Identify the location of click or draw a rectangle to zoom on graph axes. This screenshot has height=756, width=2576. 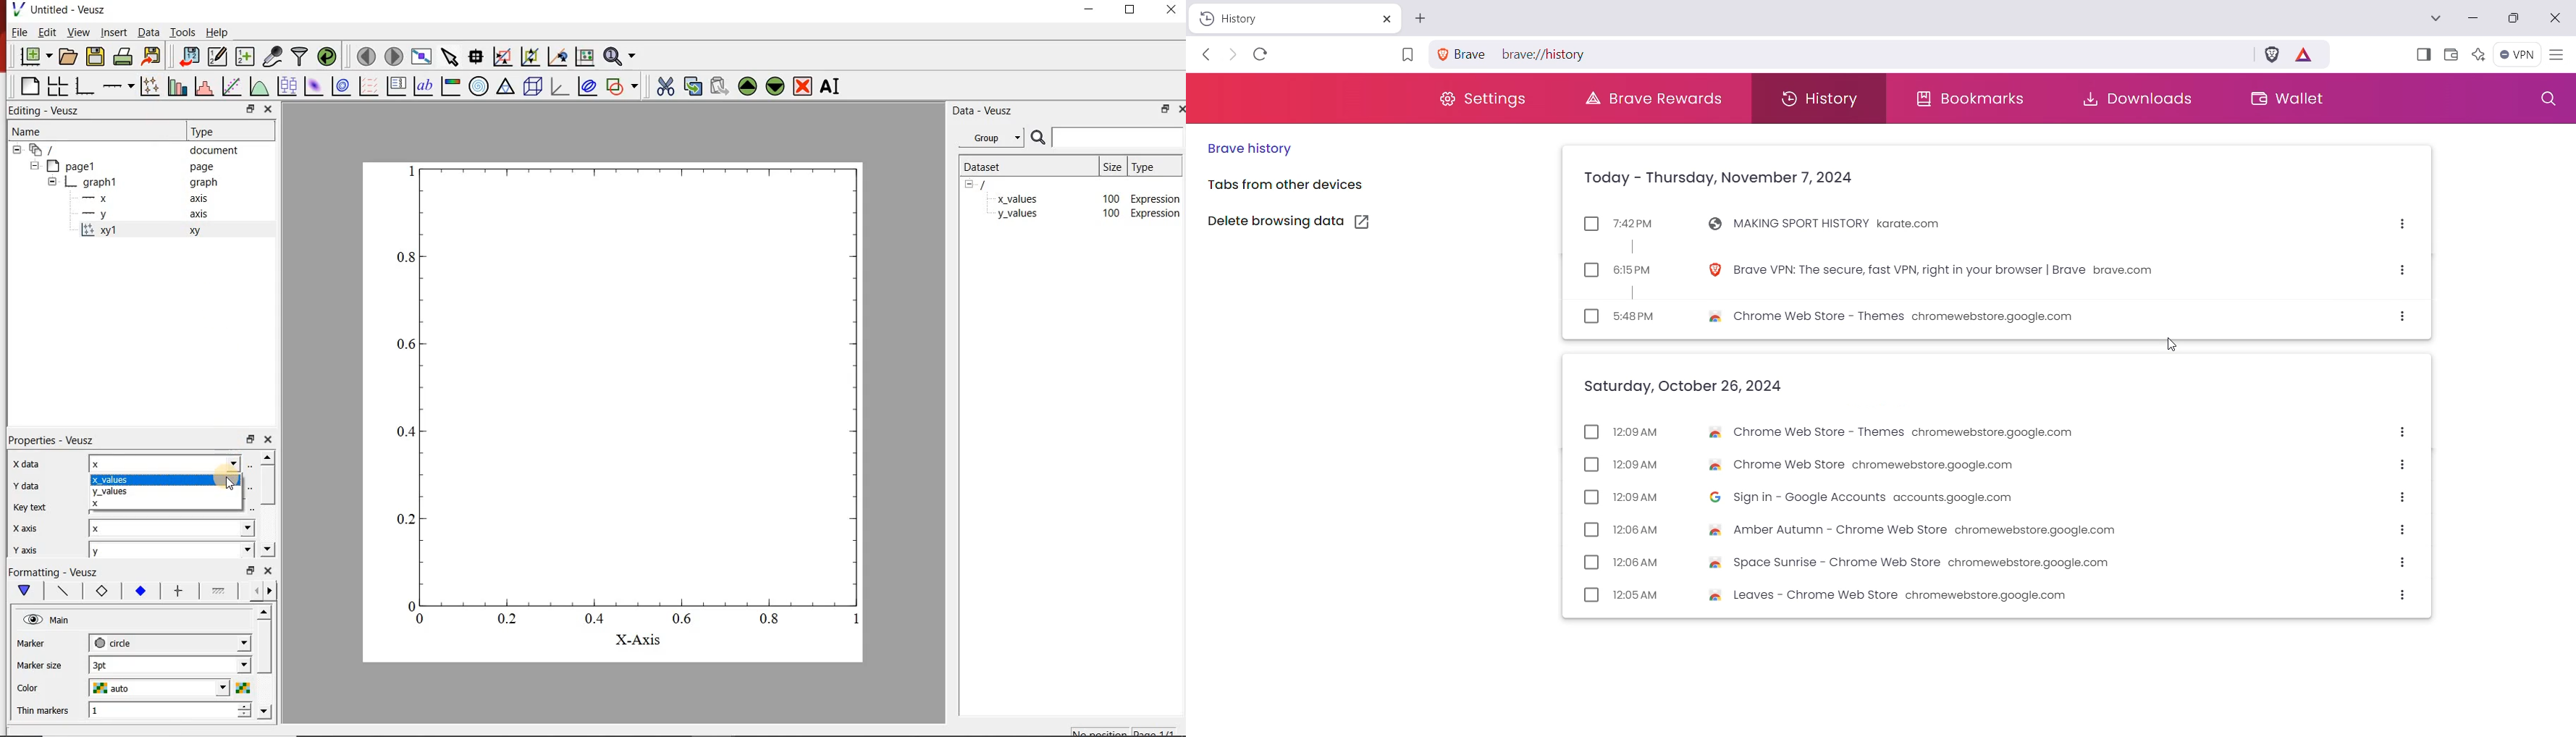
(503, 56).